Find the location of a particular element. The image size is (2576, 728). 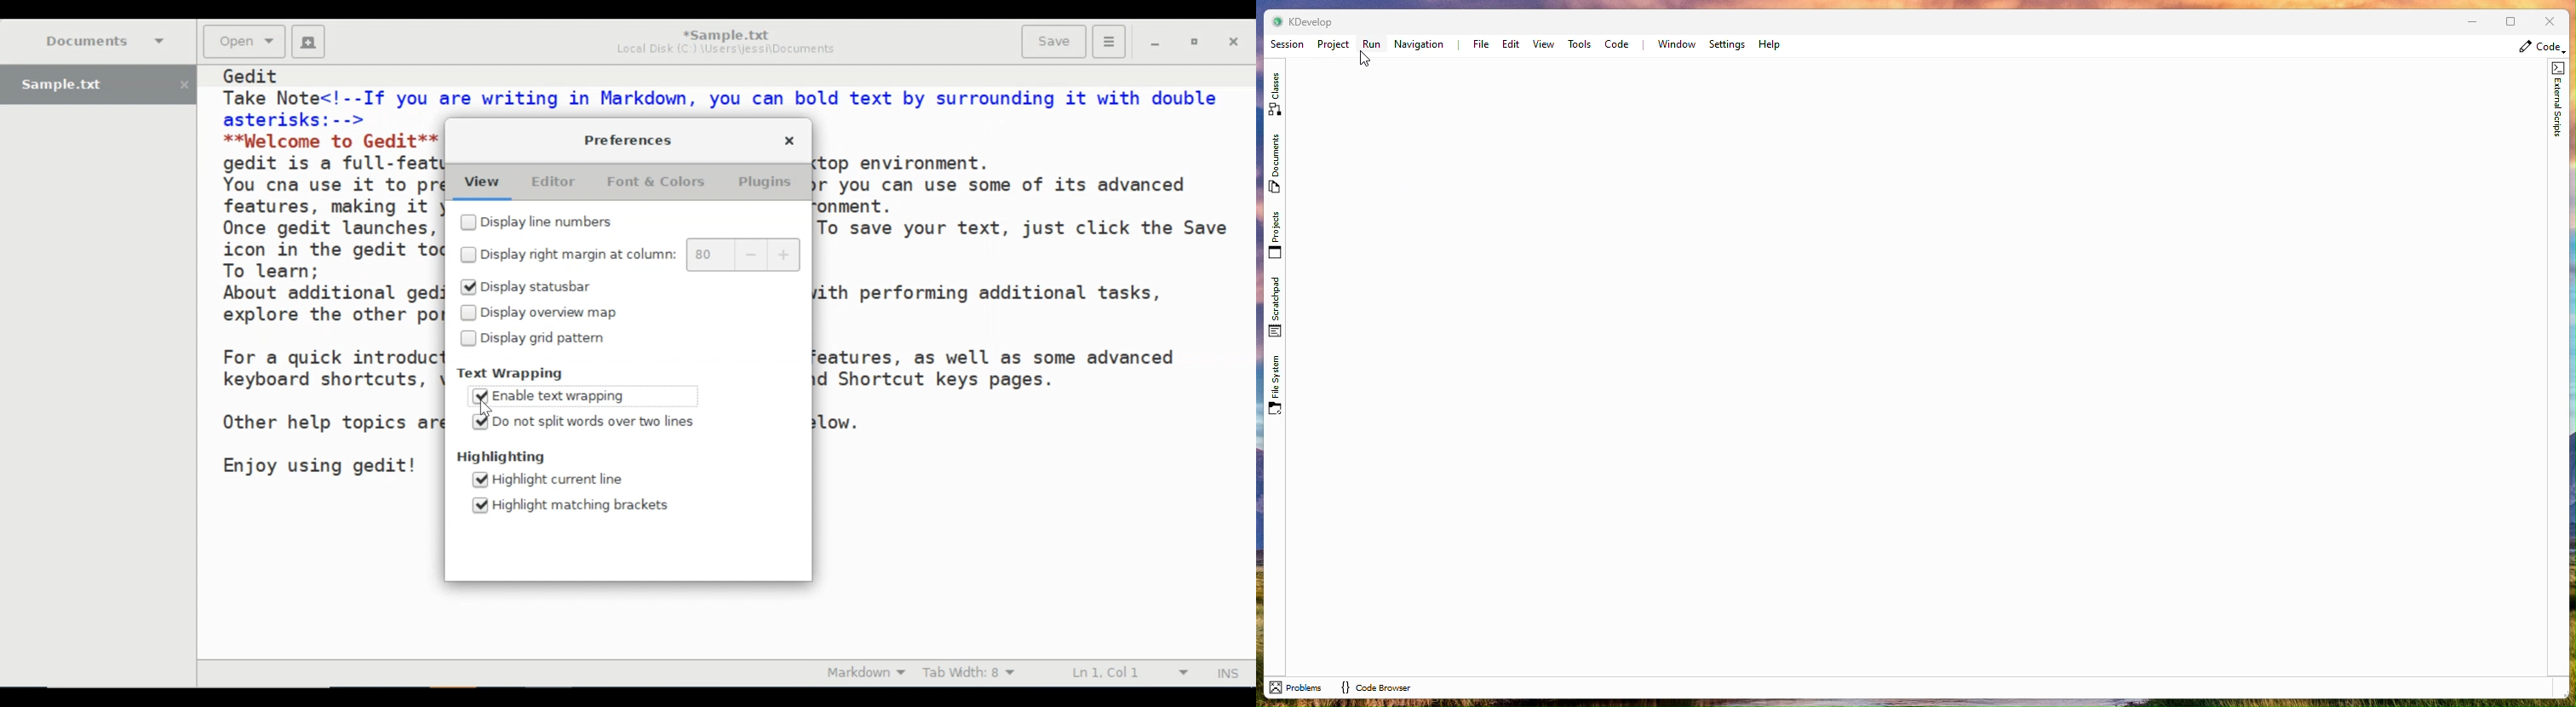

Preferences is located at coordinates (628, 141).